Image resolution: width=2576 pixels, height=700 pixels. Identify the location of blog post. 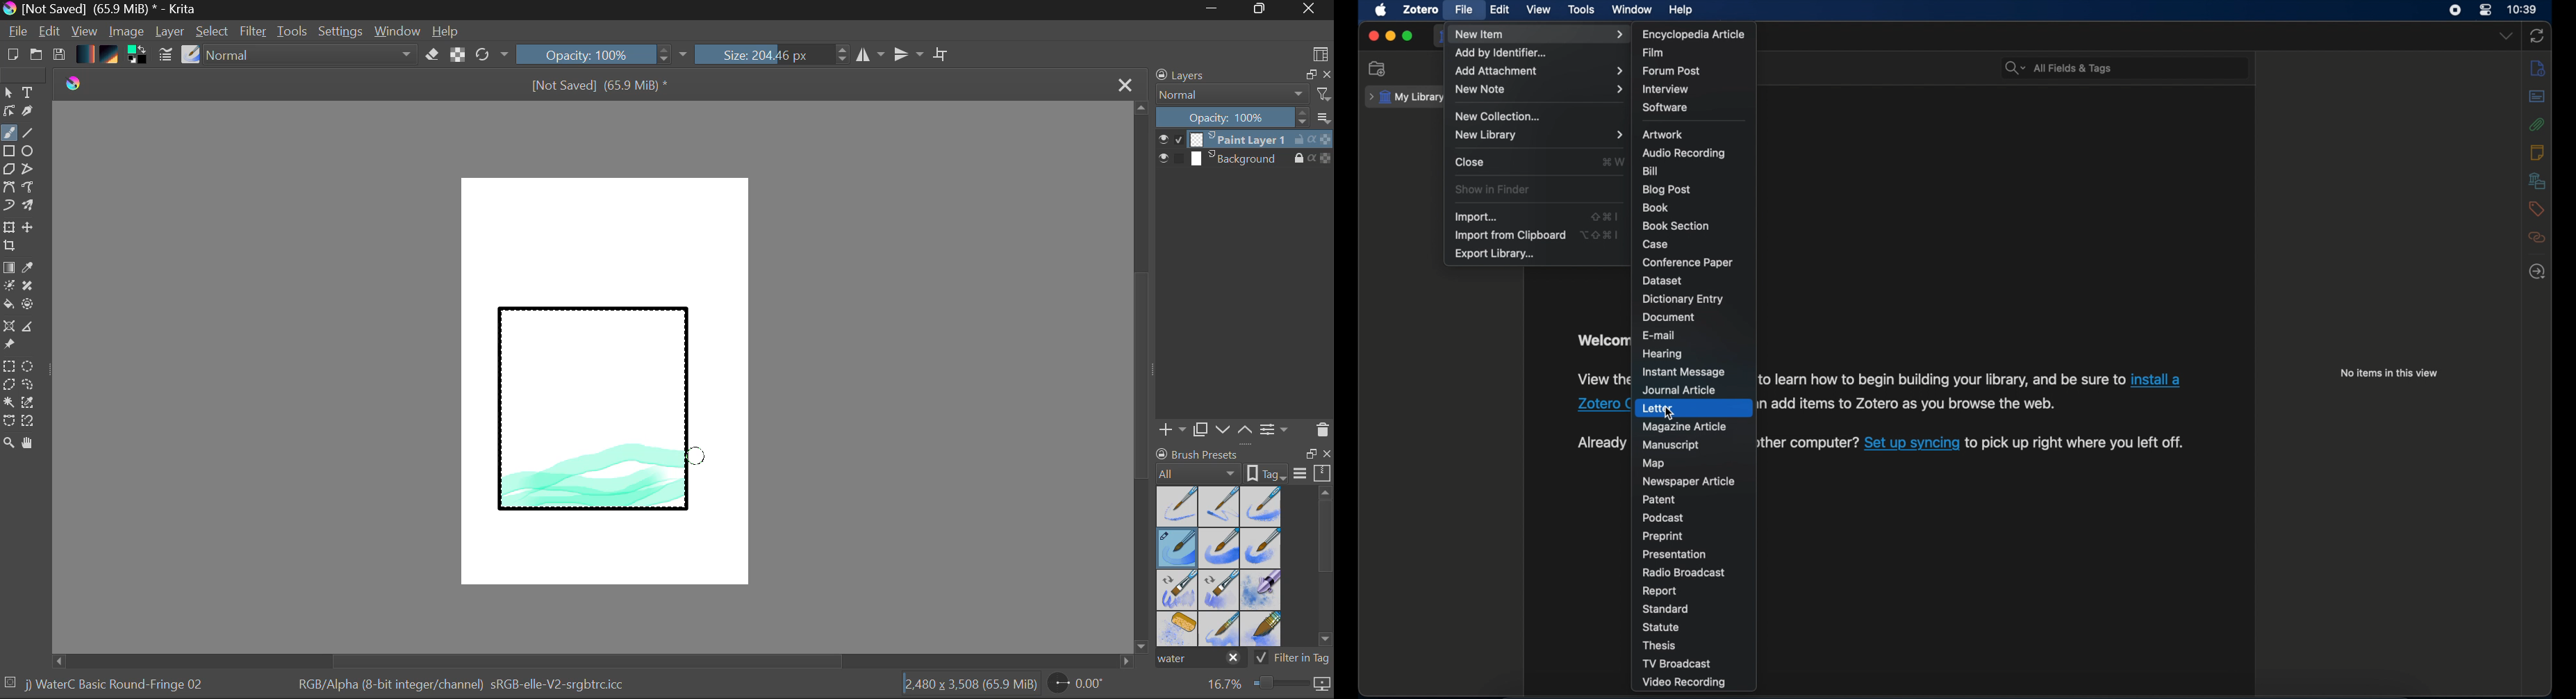
(1668, 190).